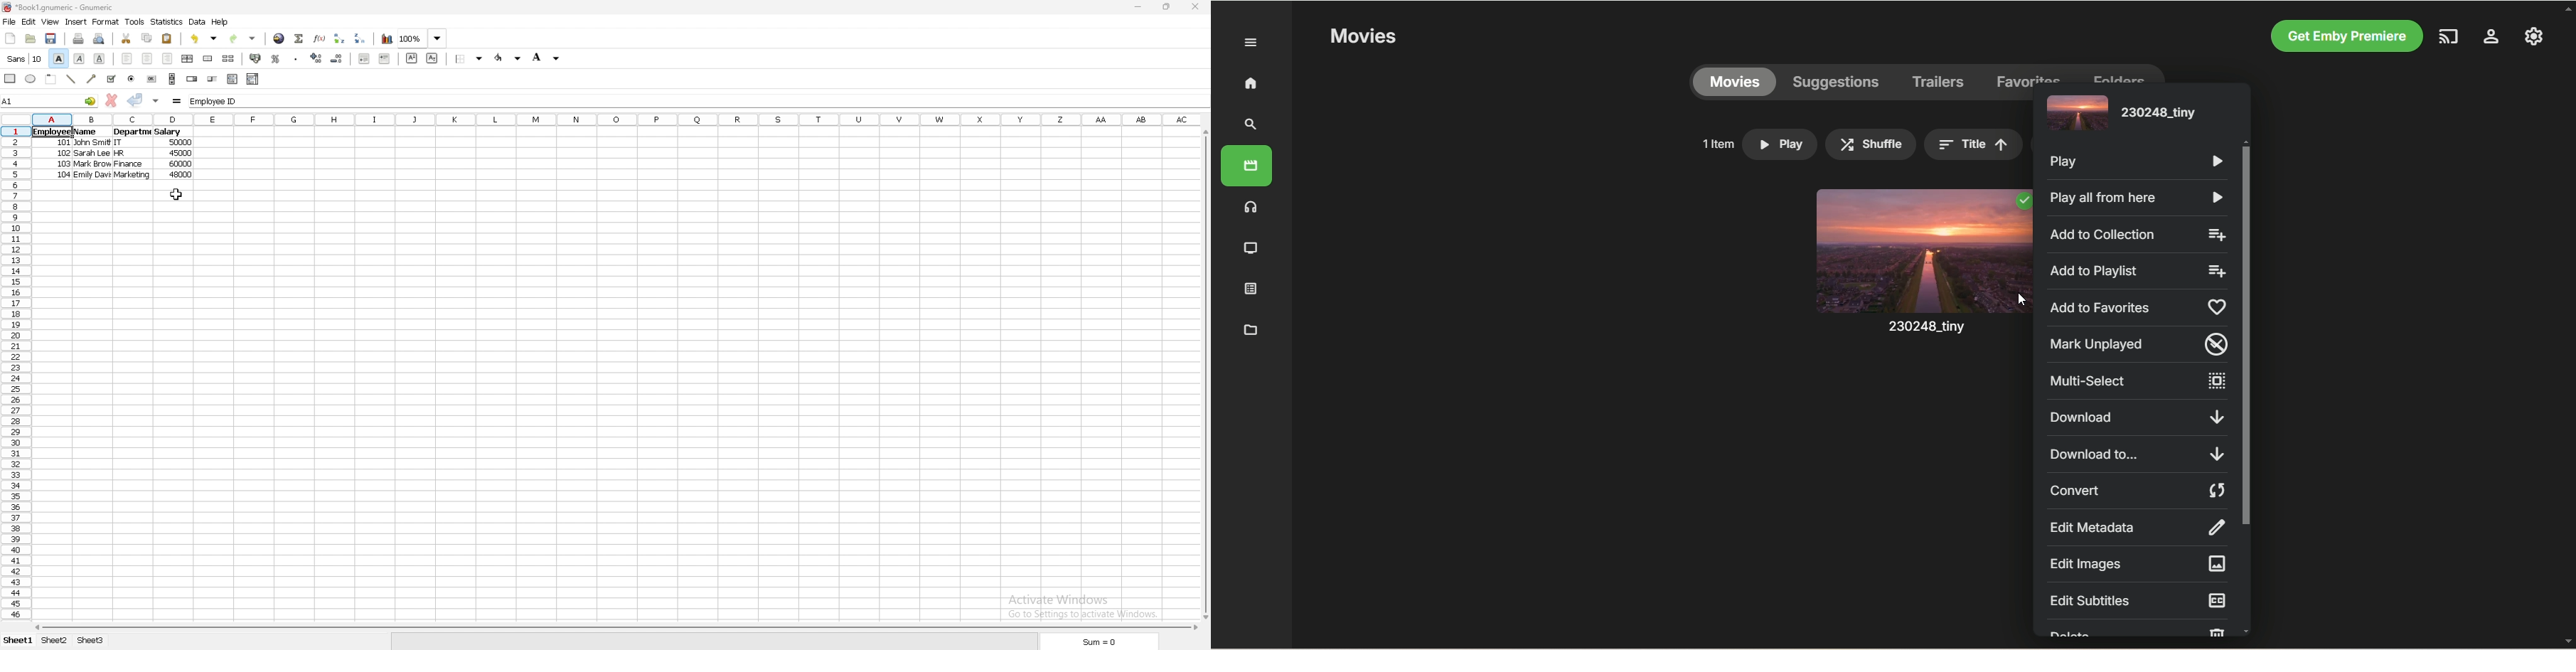 This screenshot has height=672, width=2576. What do you see at coordinates (1362, 37) in the screenshot?
I see `movies` at bounding box center [1362, 37].